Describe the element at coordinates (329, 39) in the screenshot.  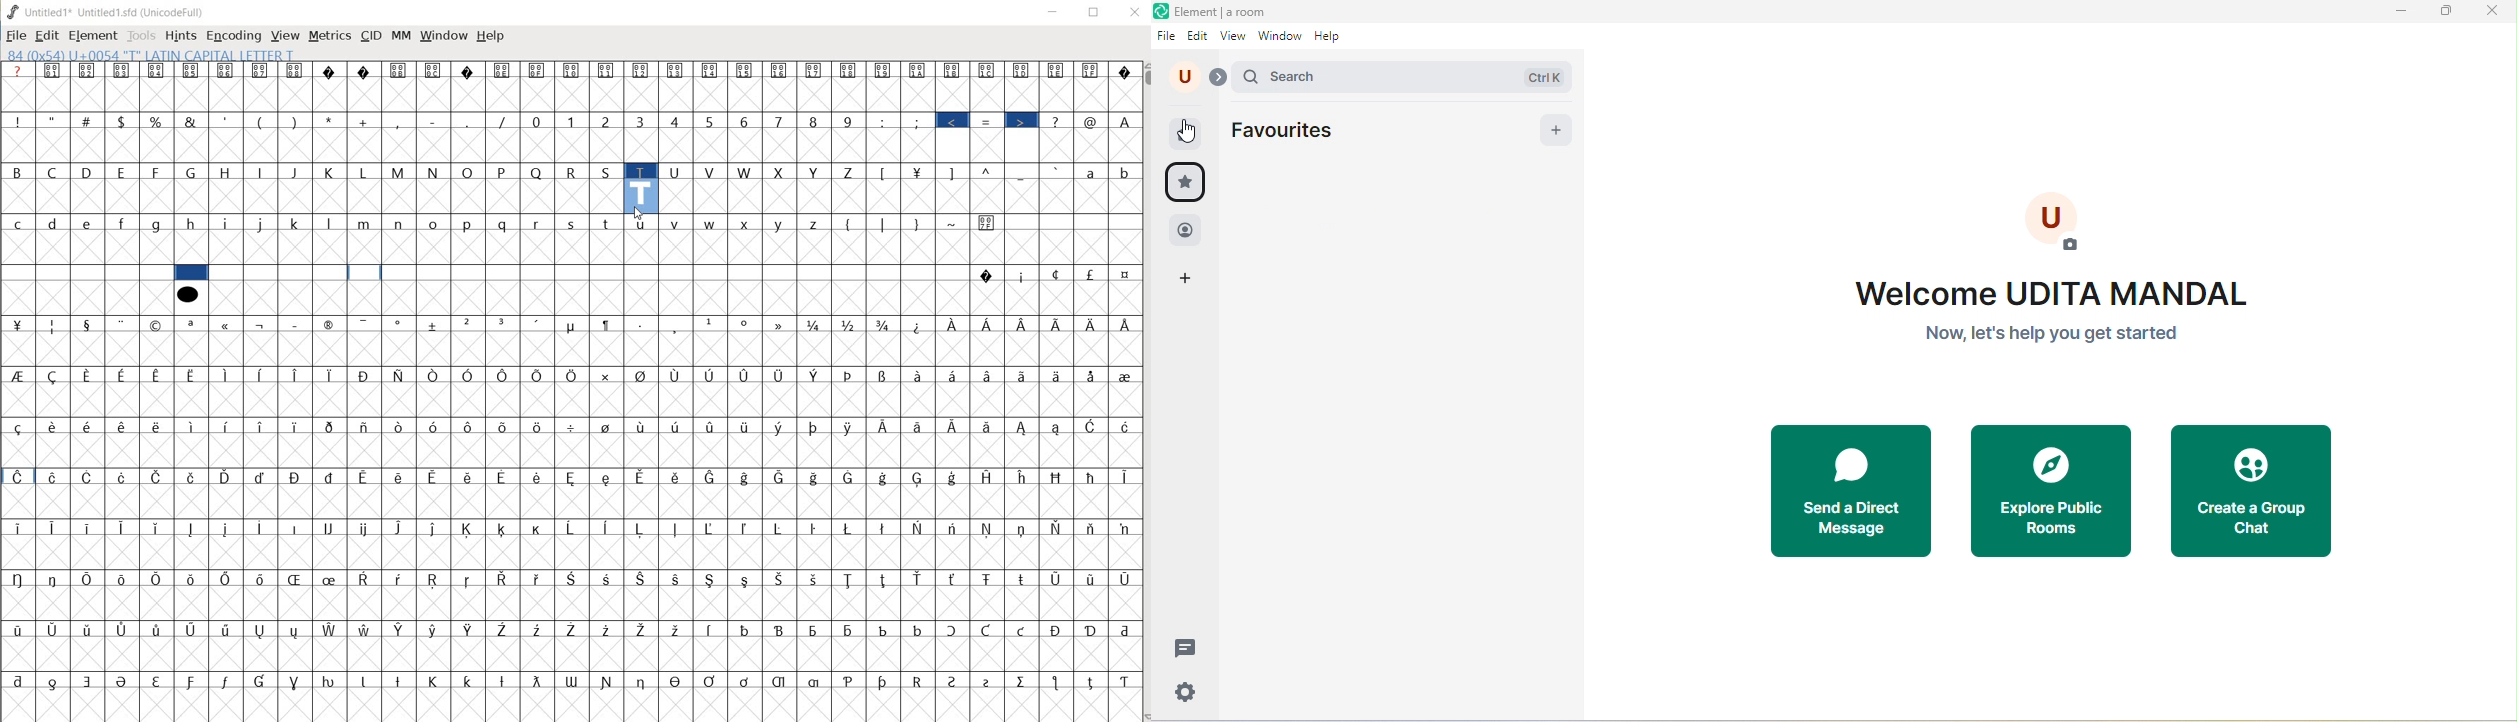
I see `metrics` at that location.